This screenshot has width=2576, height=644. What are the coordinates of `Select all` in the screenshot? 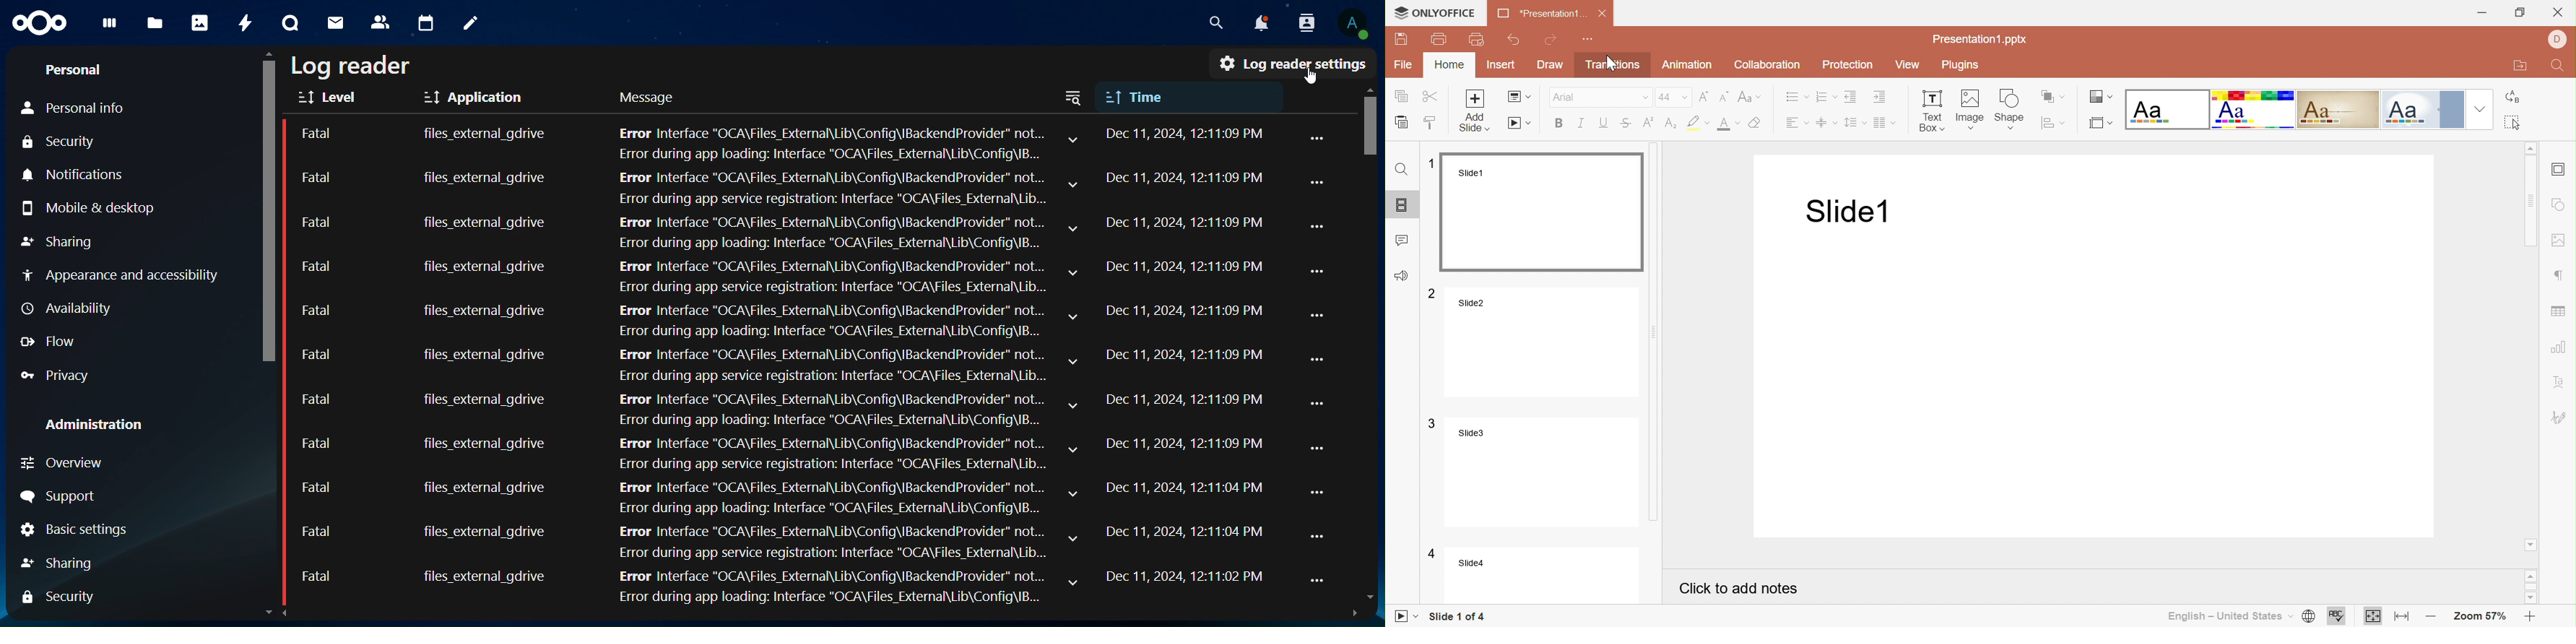 It's located at (2513, 123).